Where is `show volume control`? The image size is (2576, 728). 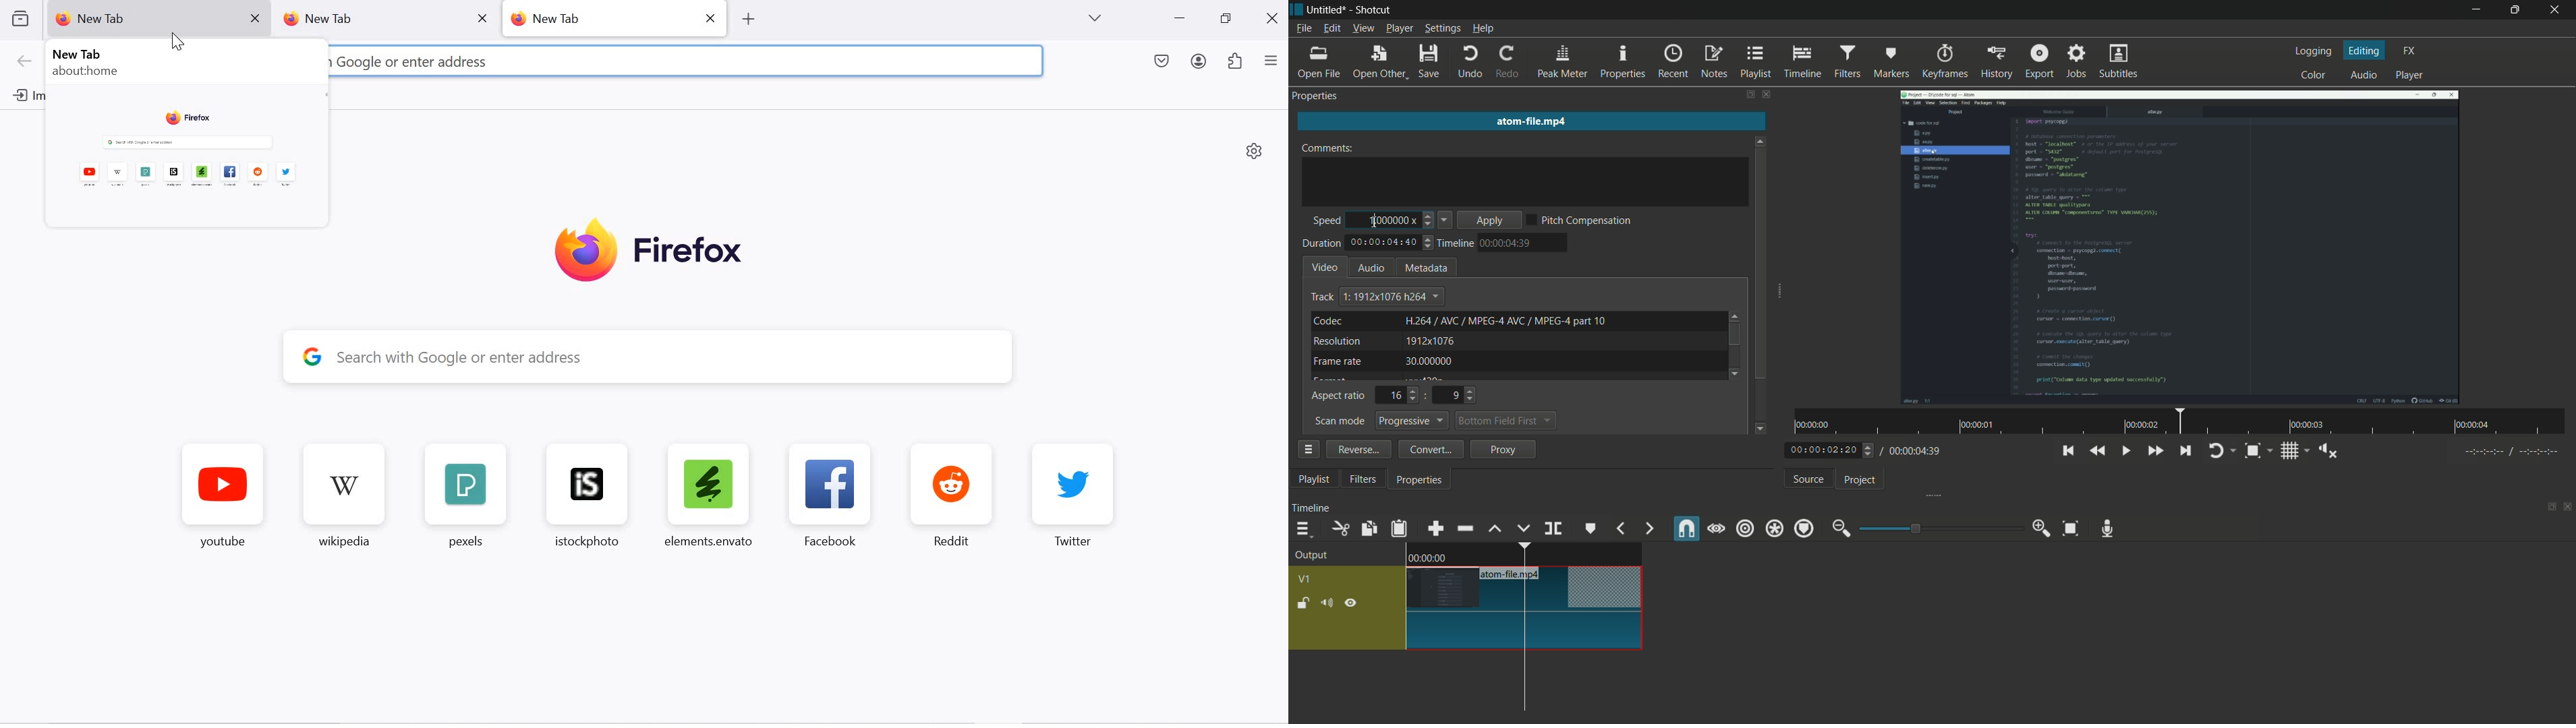 show volume control is located at coordinates (2324, 450).